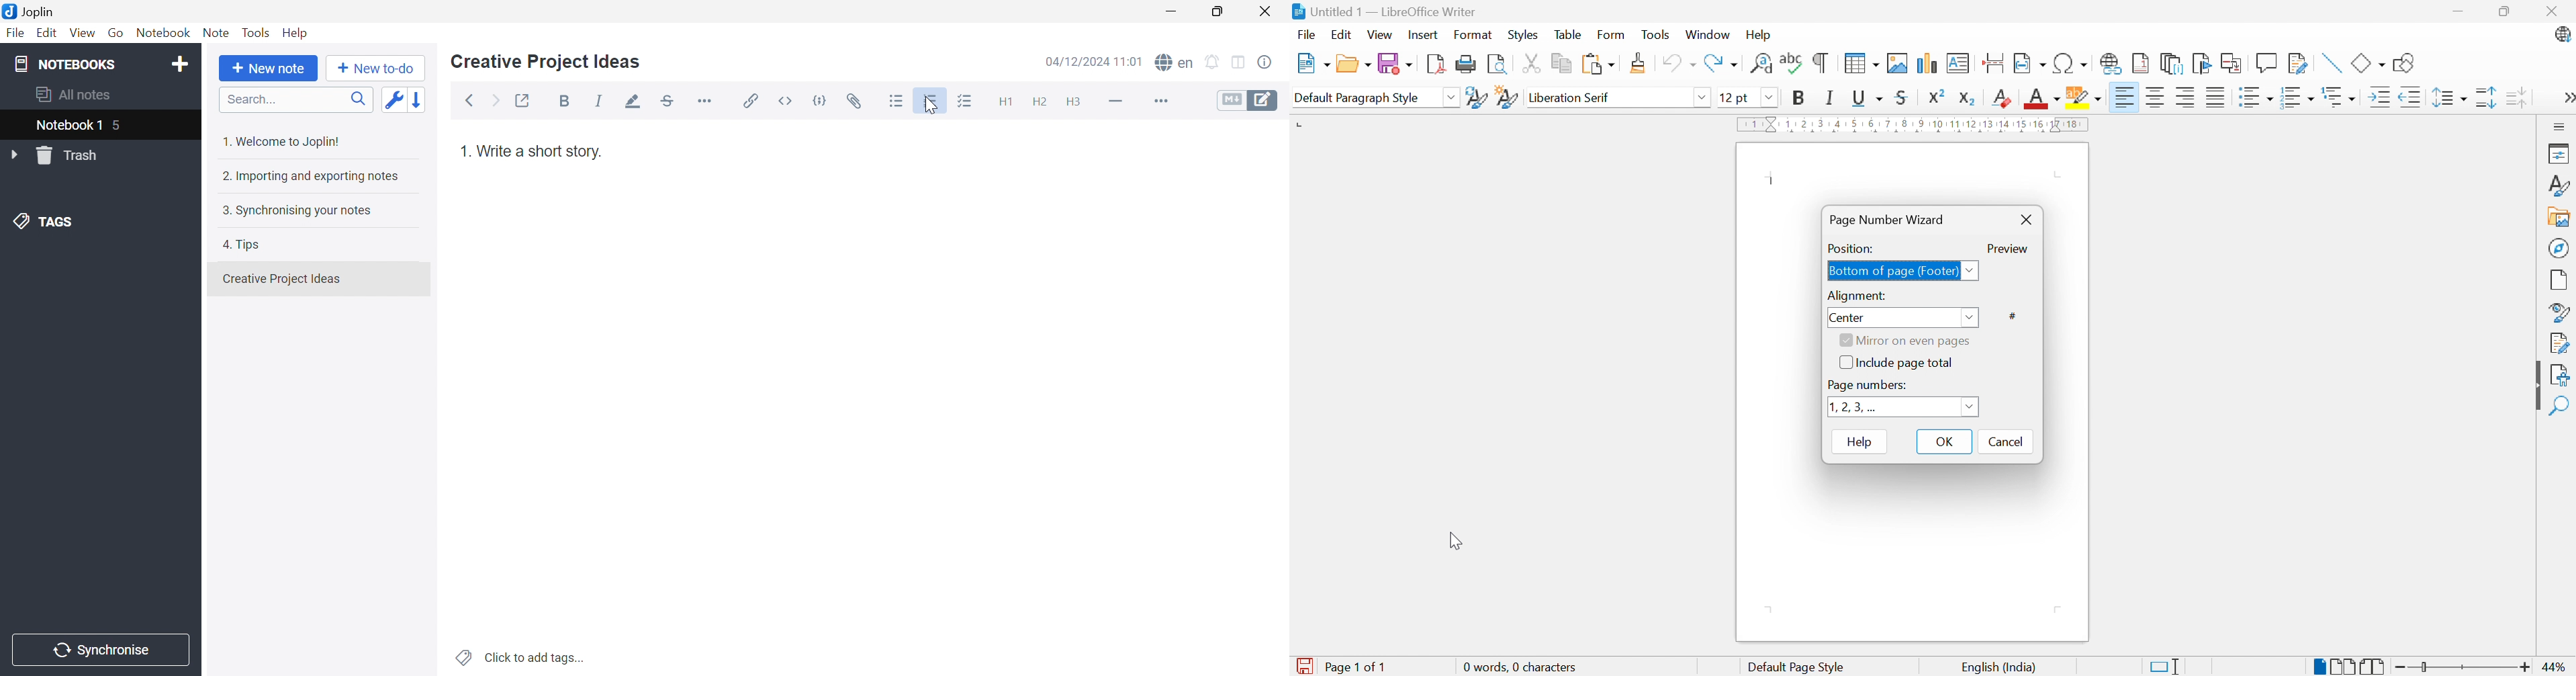 This screenshot has width=2576, height=700. What do you see at coordinates (2516, 96) in the screenshot?
I see `Decrease paragraph spacing` at bounding box center [2516, 96].